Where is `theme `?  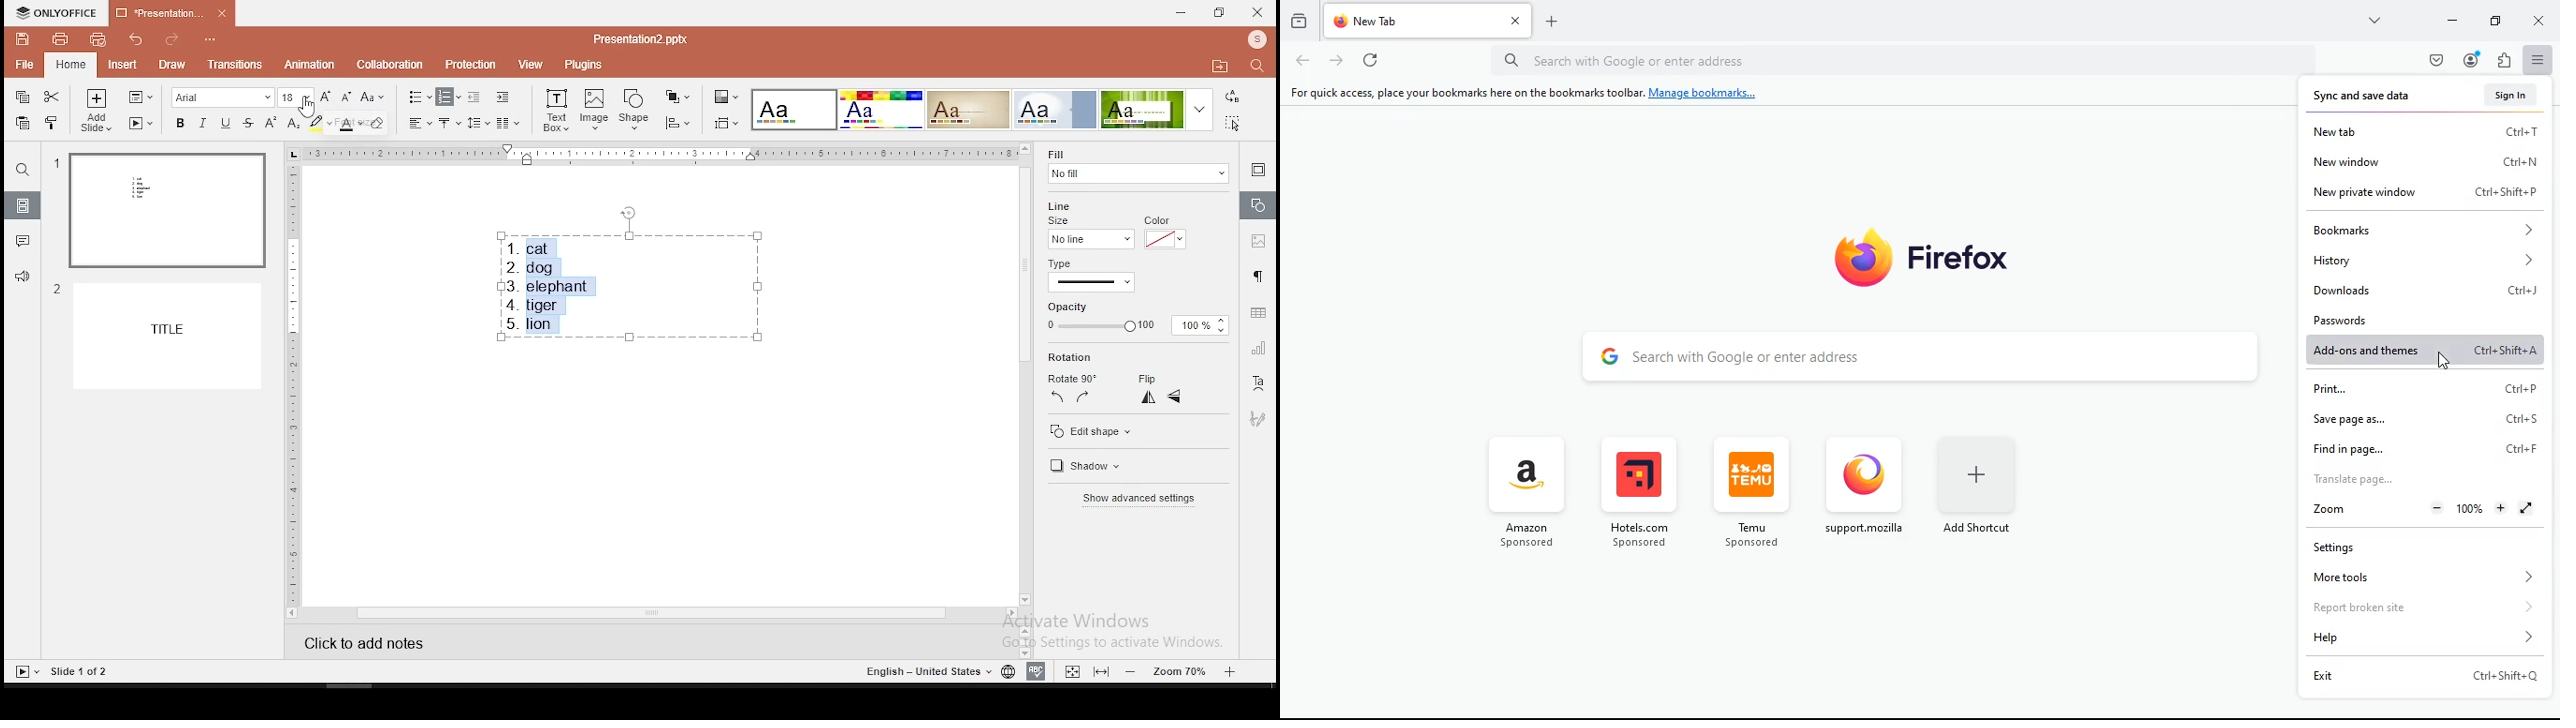
theme  is located at coordinates (880, 109).